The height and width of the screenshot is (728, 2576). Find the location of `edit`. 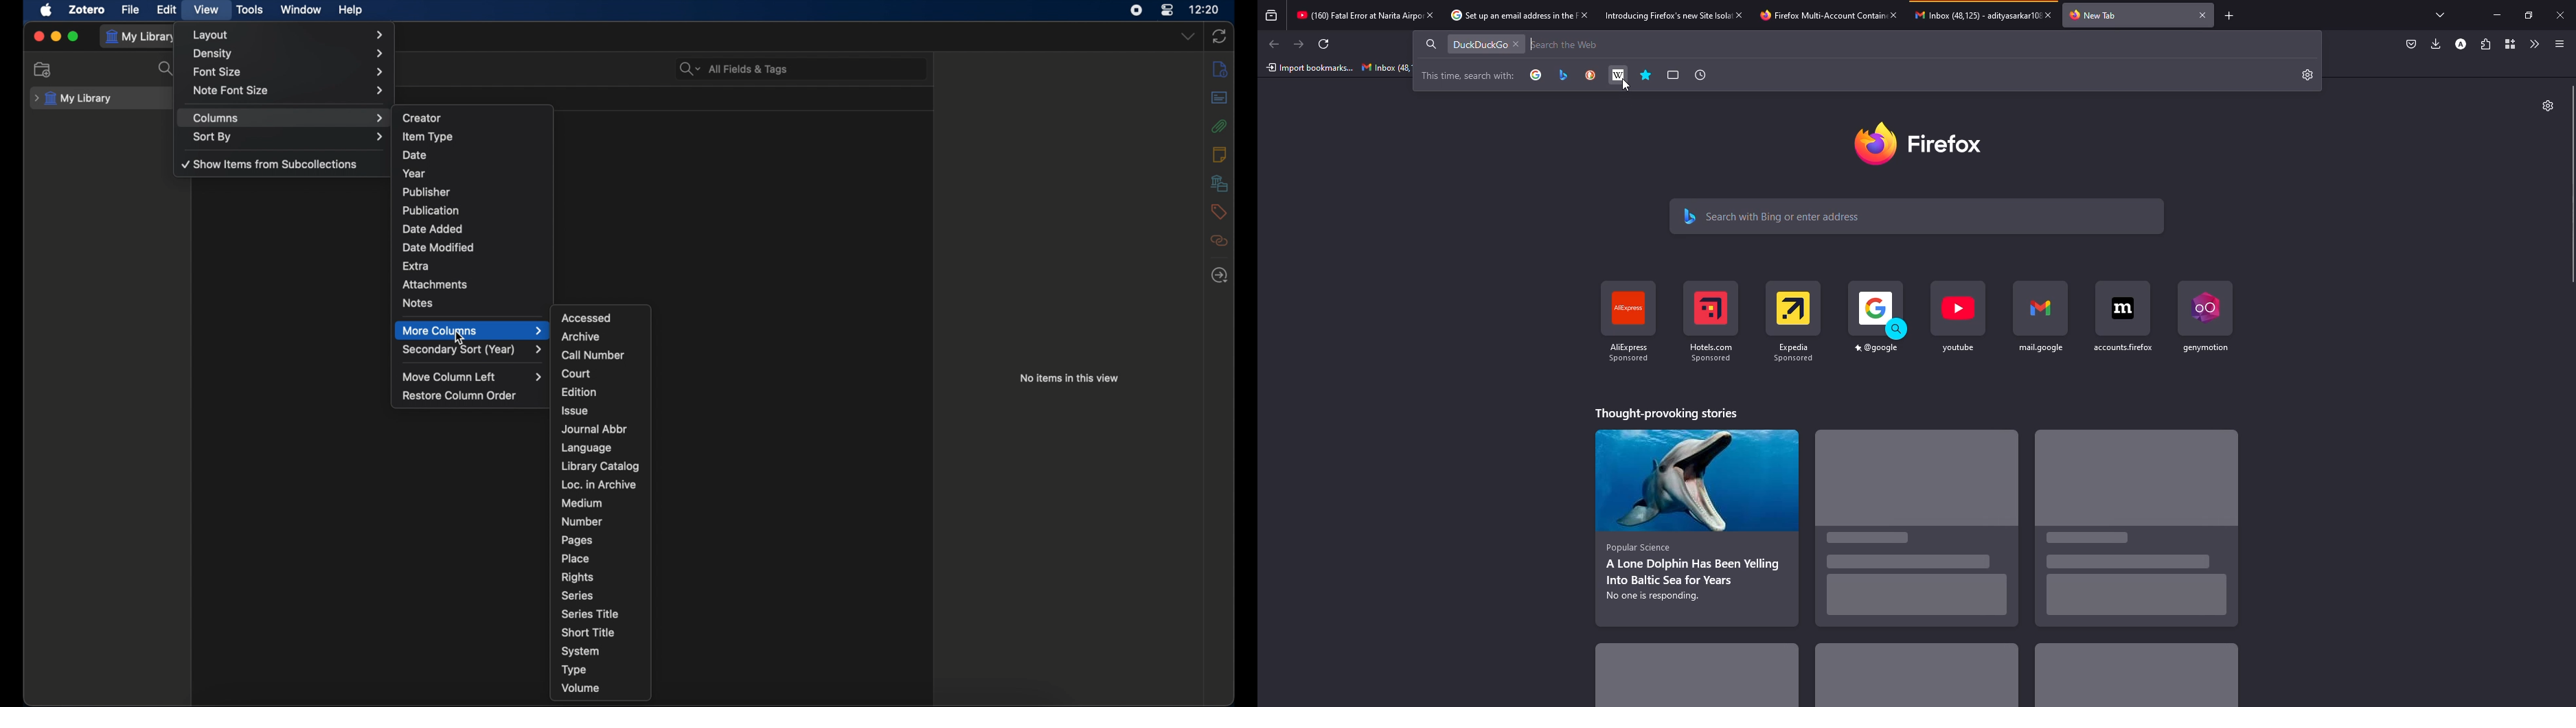

edit is located at coordinates (168, 10).